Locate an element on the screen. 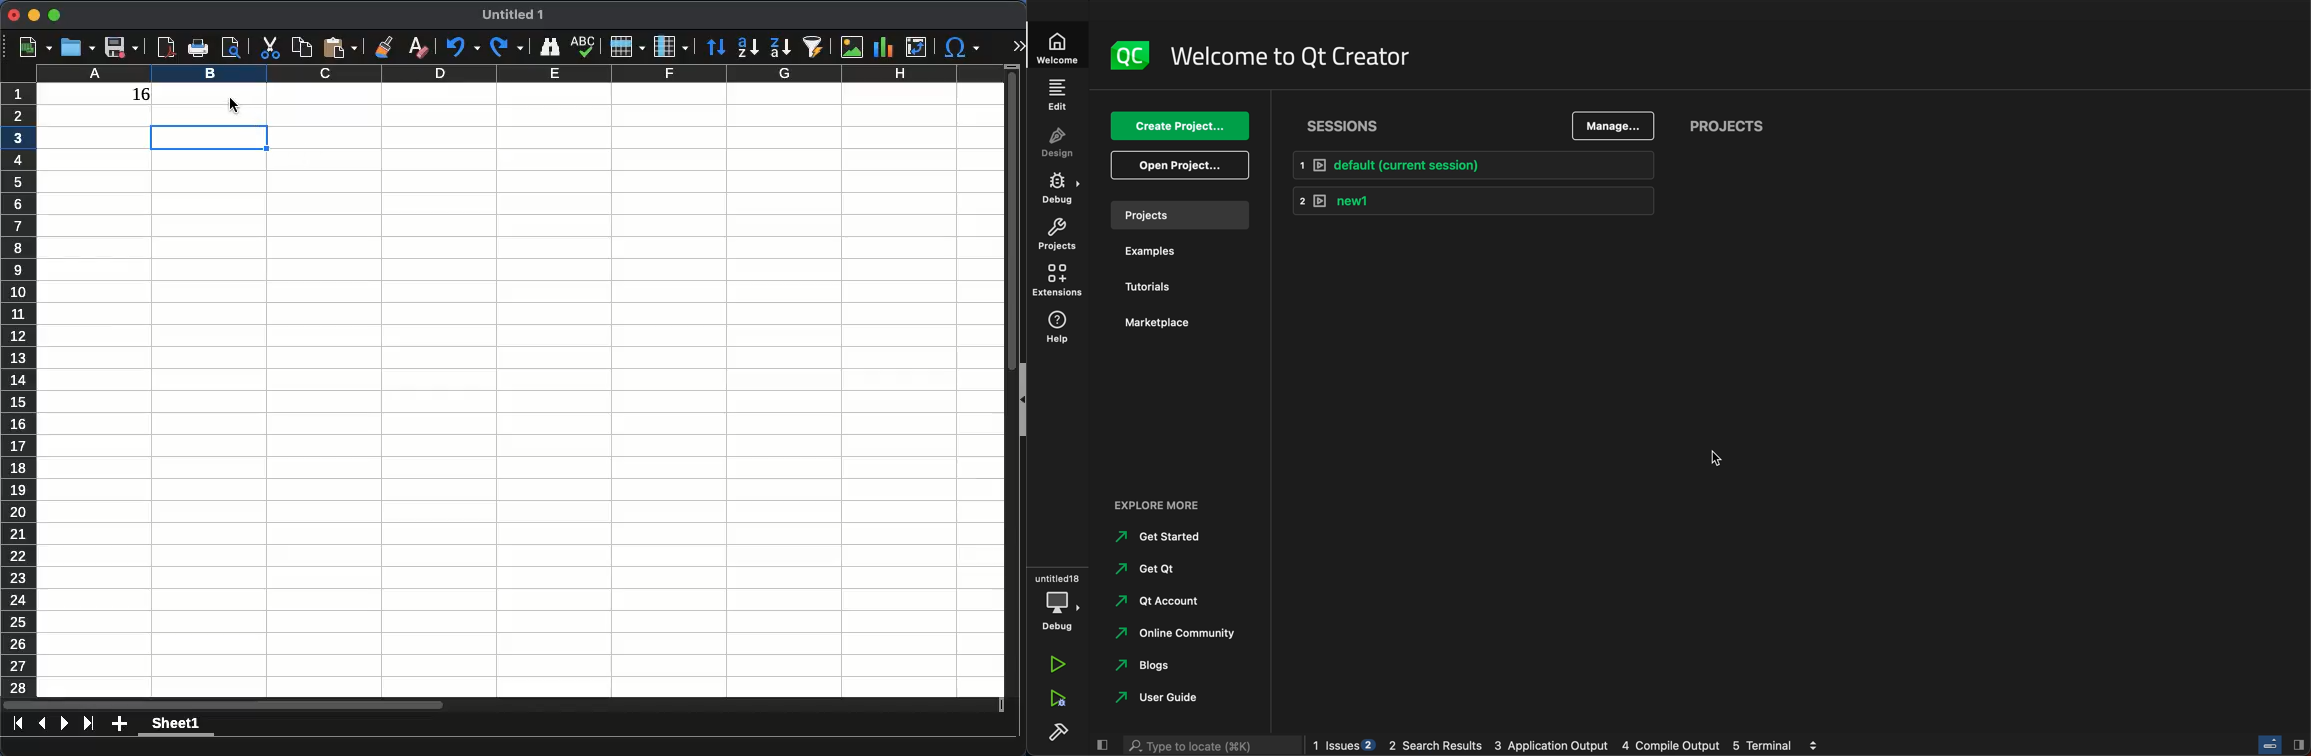  examples is located at coordinates (1155, 252).